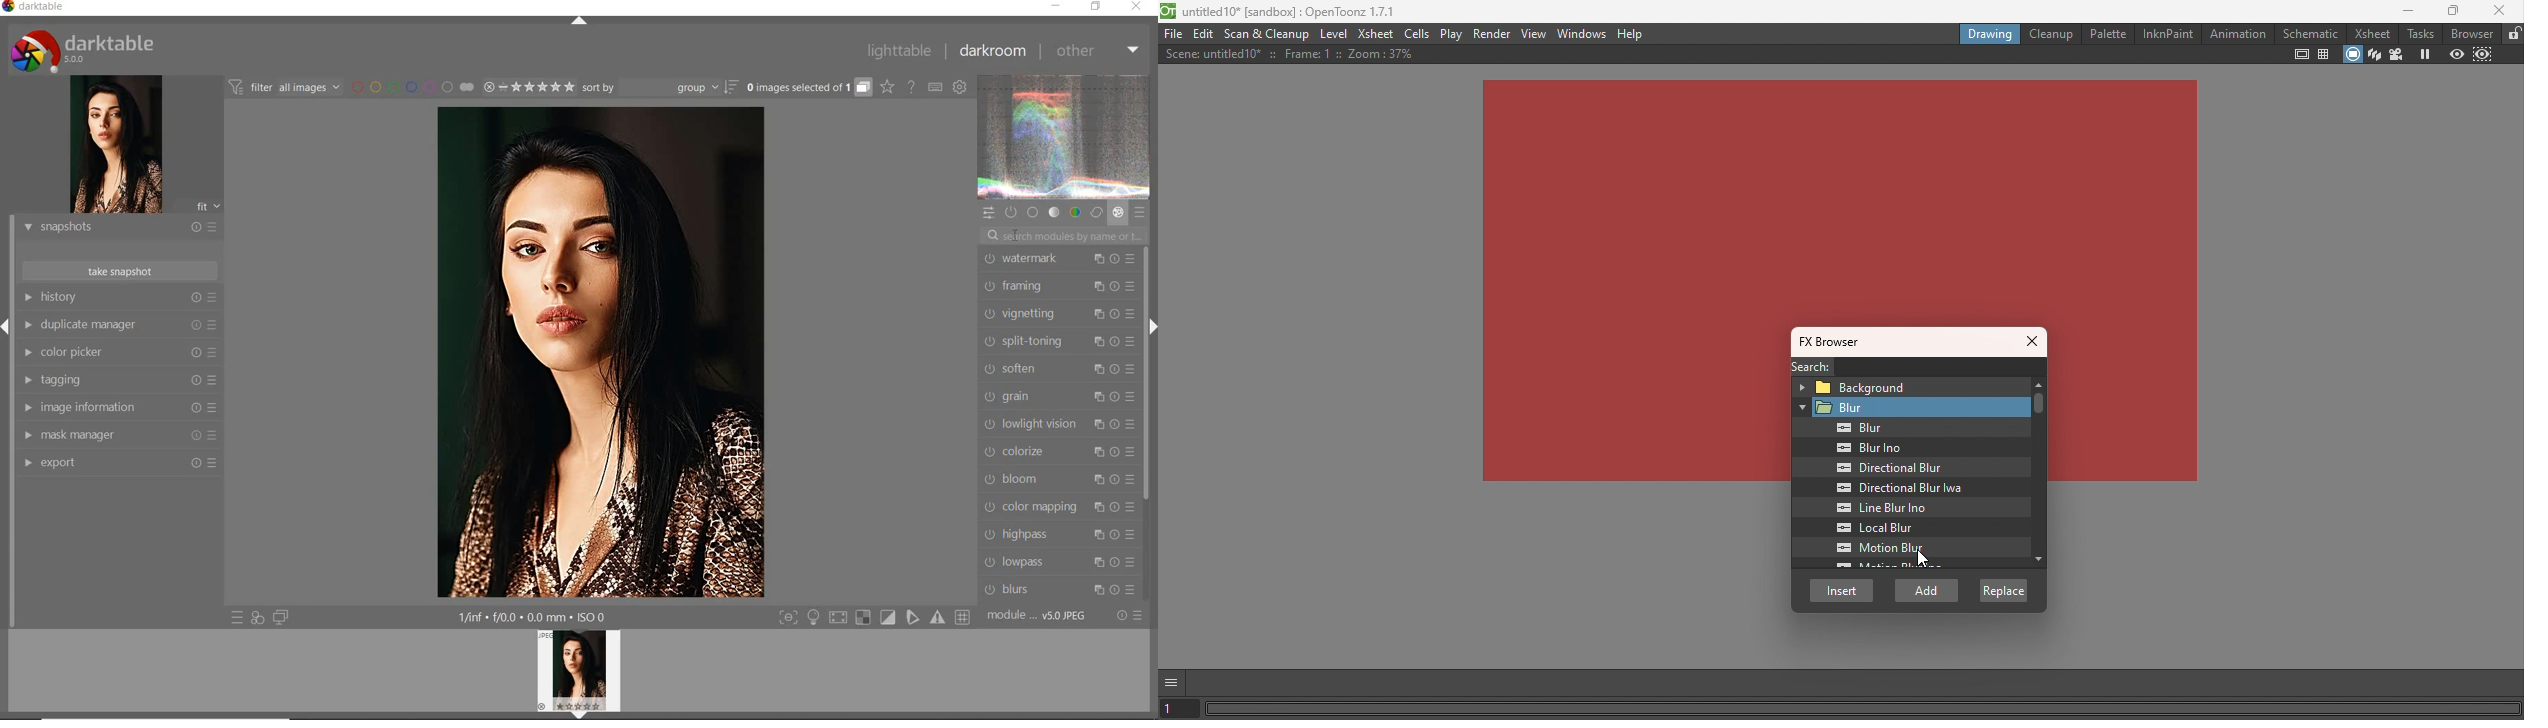 The height and width of the screenshot is (728, 2548). What do you see at coordinates (2456, 53) in the screenshot?
I see `Preview` at bounding box center [2456, 53].